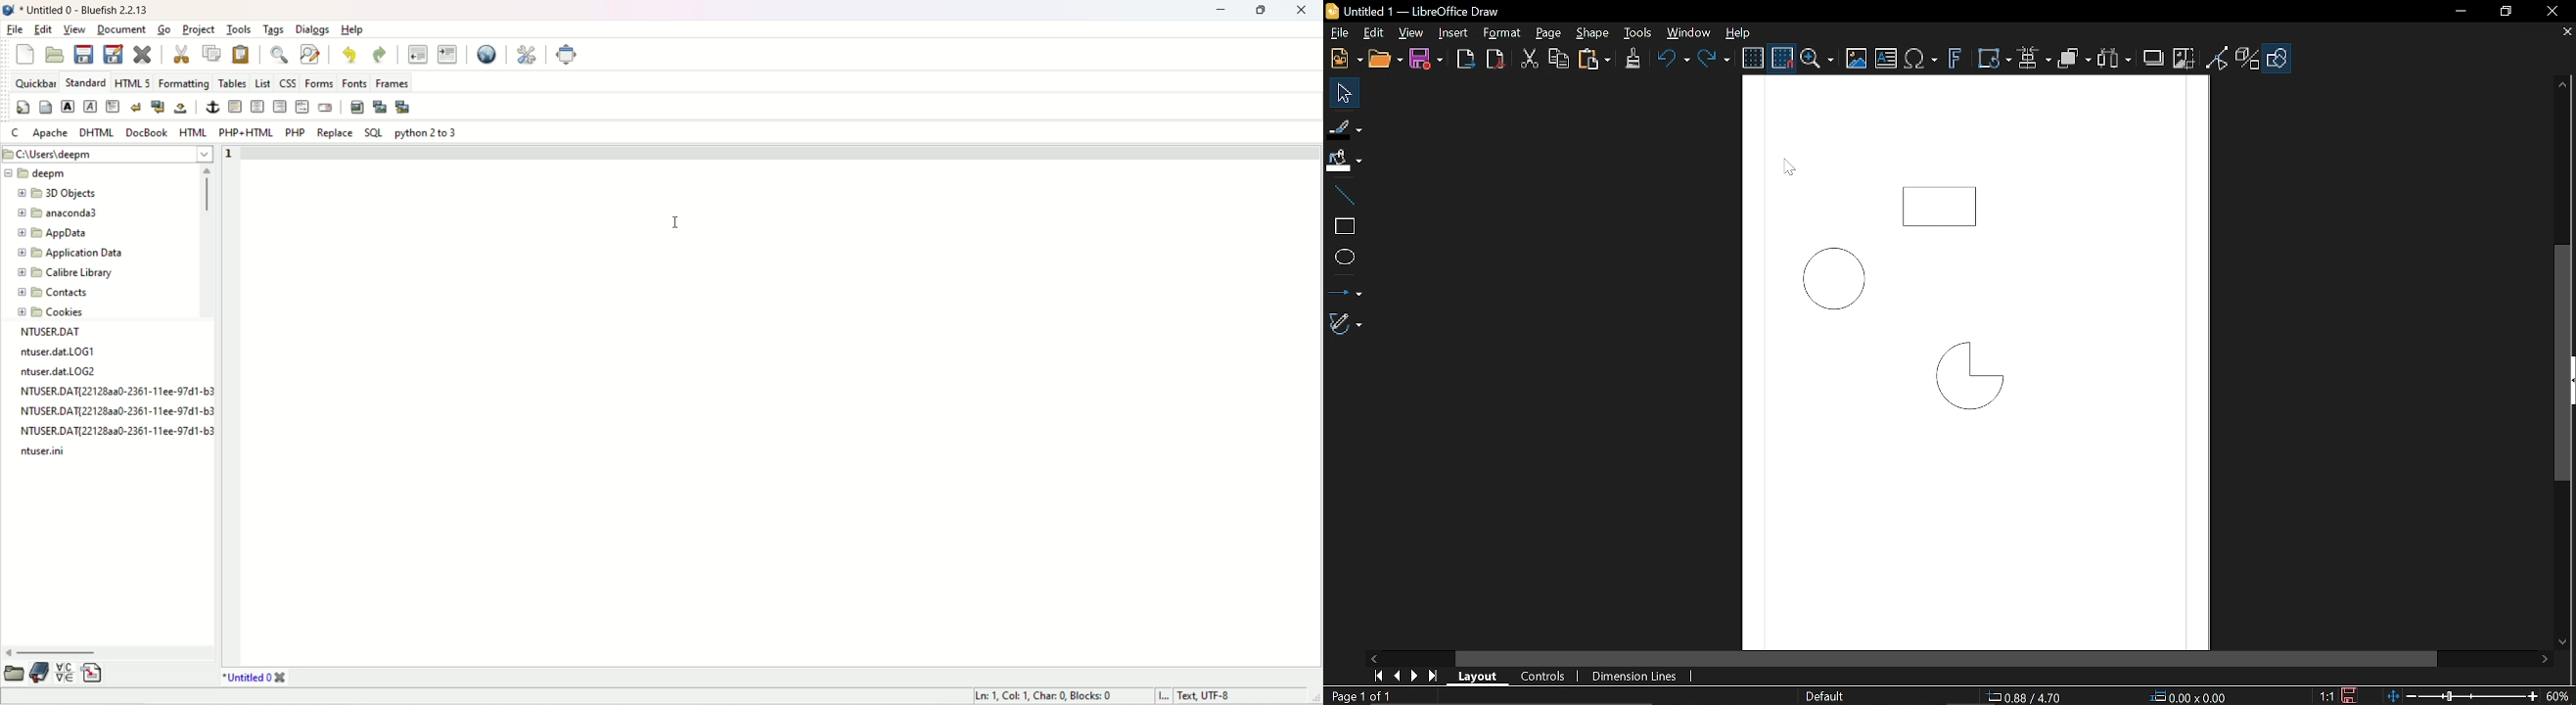 The width and height of the screenshot is (2576, 728). What do you see at coordinates (1343, 59) in the screenshot?
I see `New` at bounding box center [1343, 59].